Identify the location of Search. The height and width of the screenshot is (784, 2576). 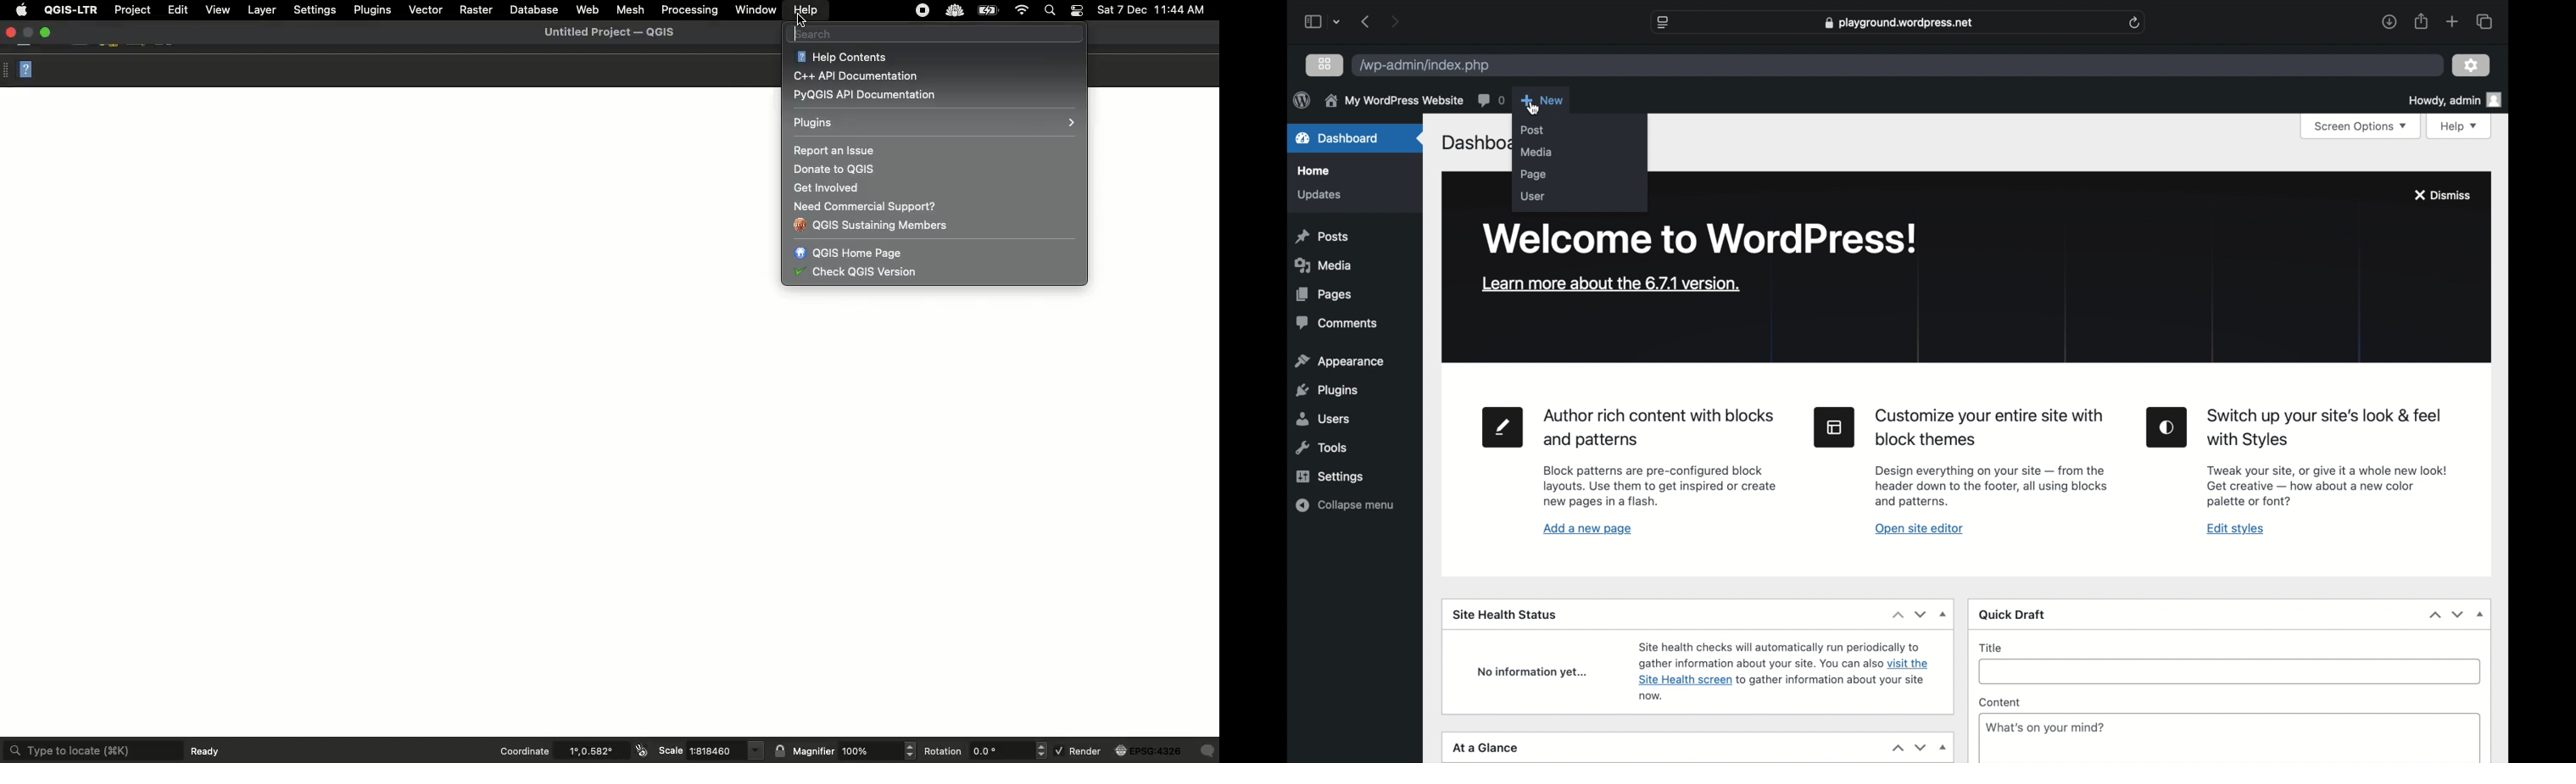
(938, 34).